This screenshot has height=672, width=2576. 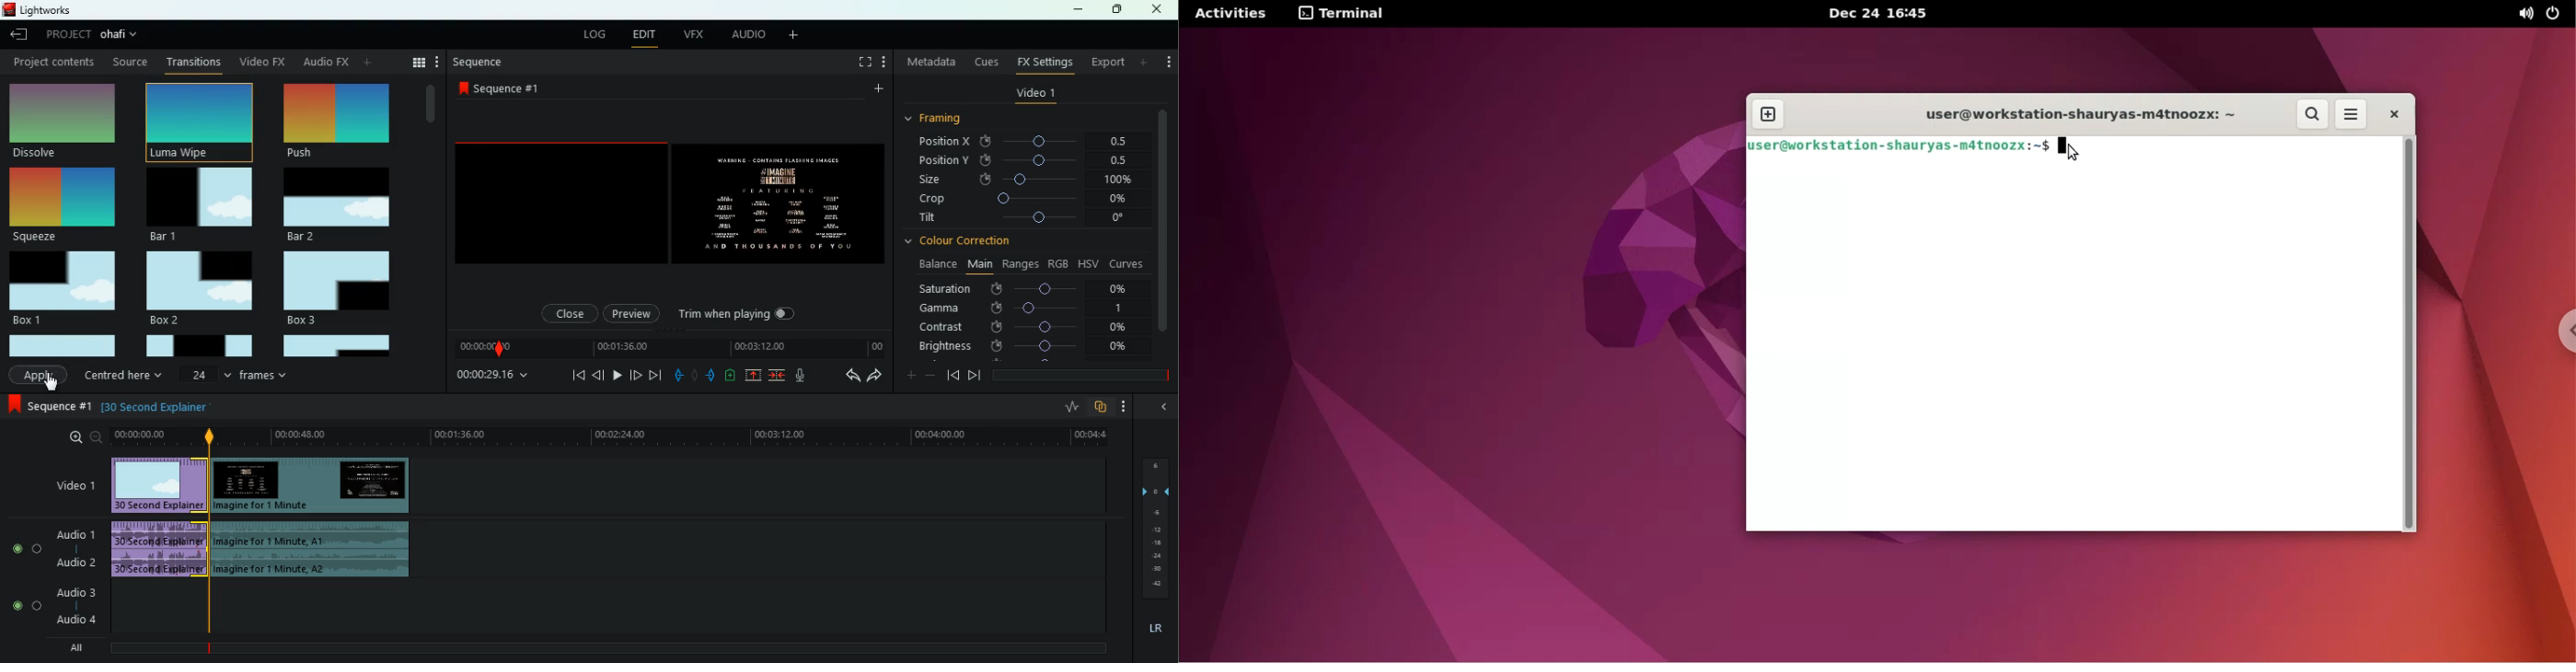 I want to click on push, so click(x=202, y=122).